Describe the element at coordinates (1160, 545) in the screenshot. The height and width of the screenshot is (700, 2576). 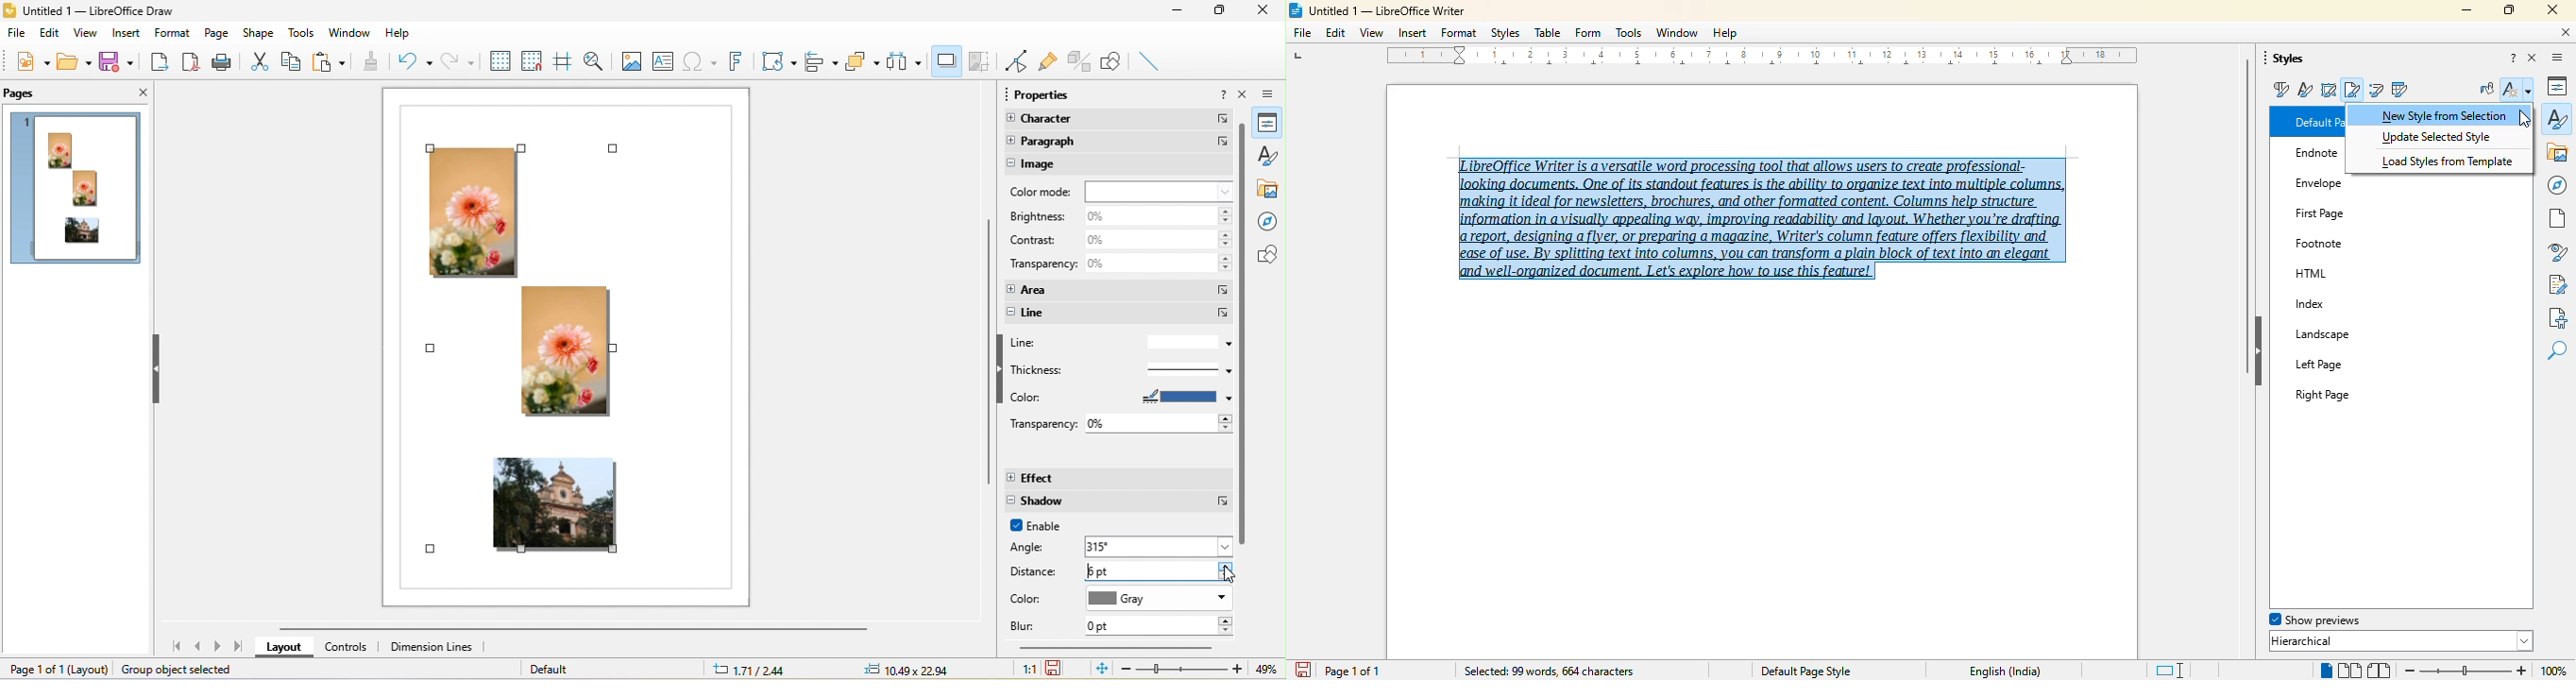
I see `315 degree` at that location.